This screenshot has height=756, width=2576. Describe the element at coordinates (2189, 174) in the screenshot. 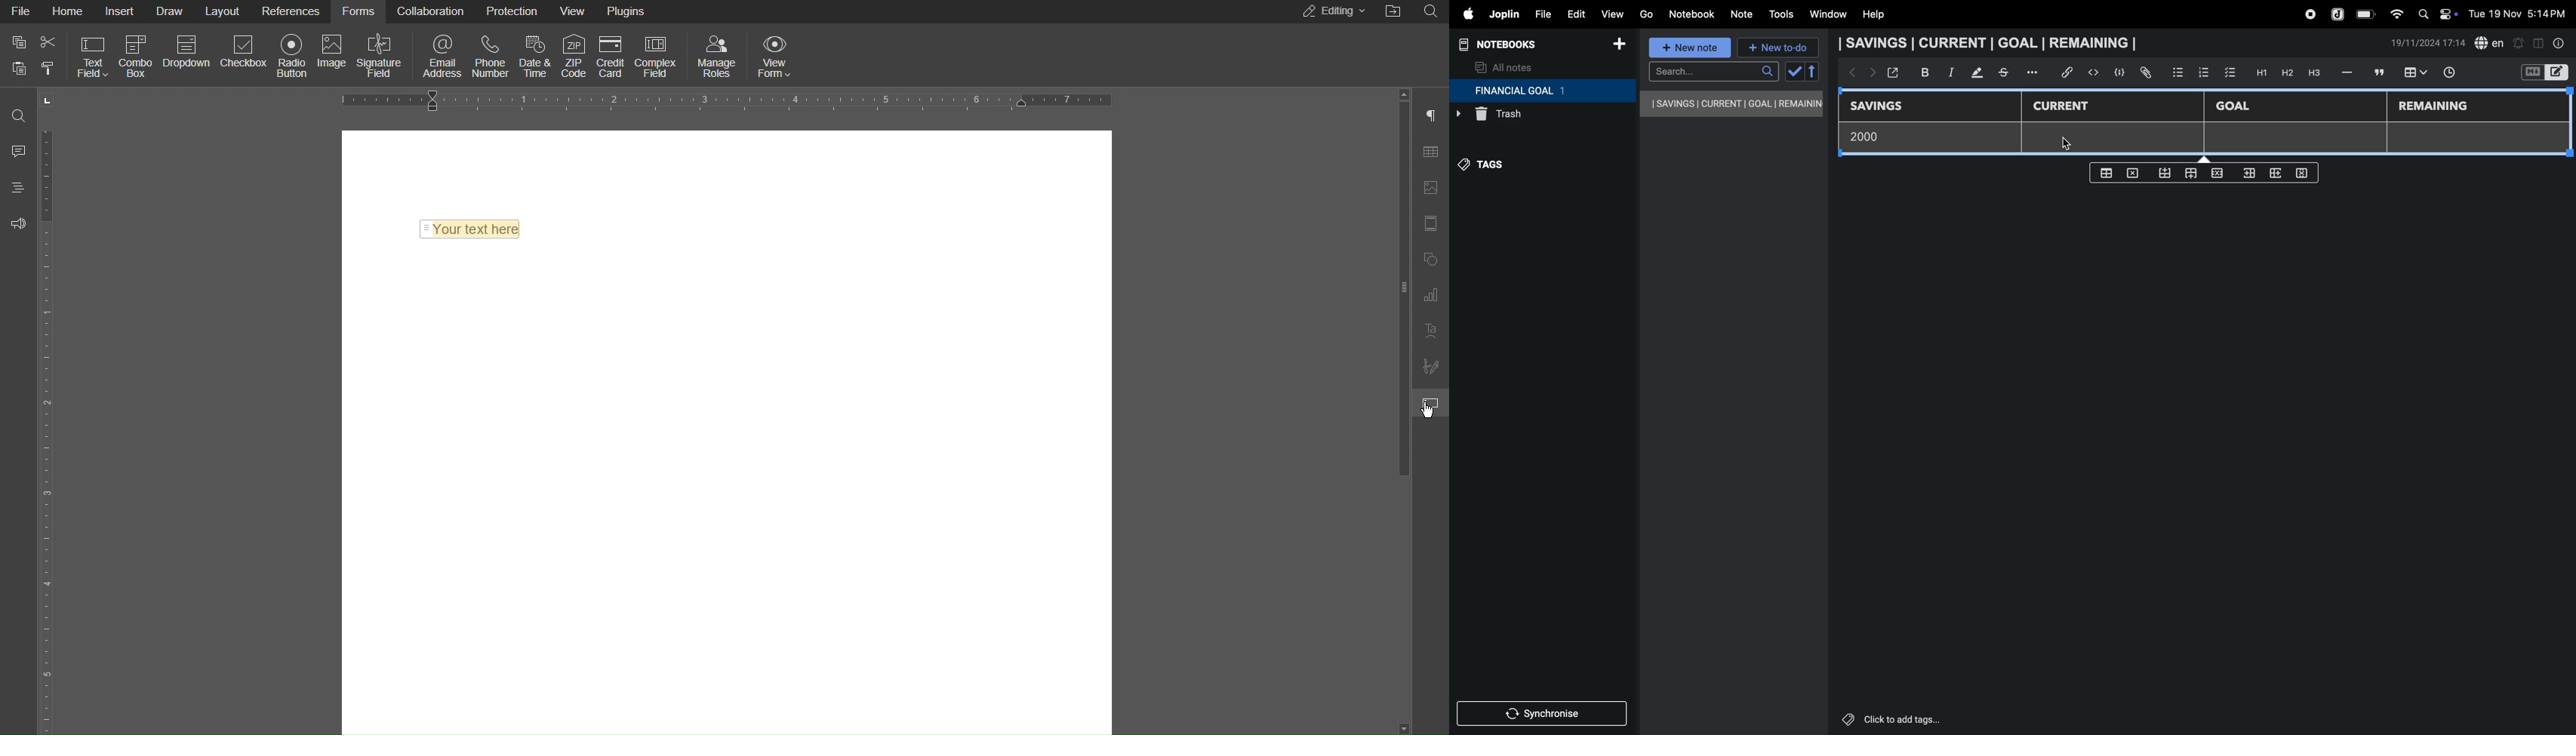

I see `from top` at that location.